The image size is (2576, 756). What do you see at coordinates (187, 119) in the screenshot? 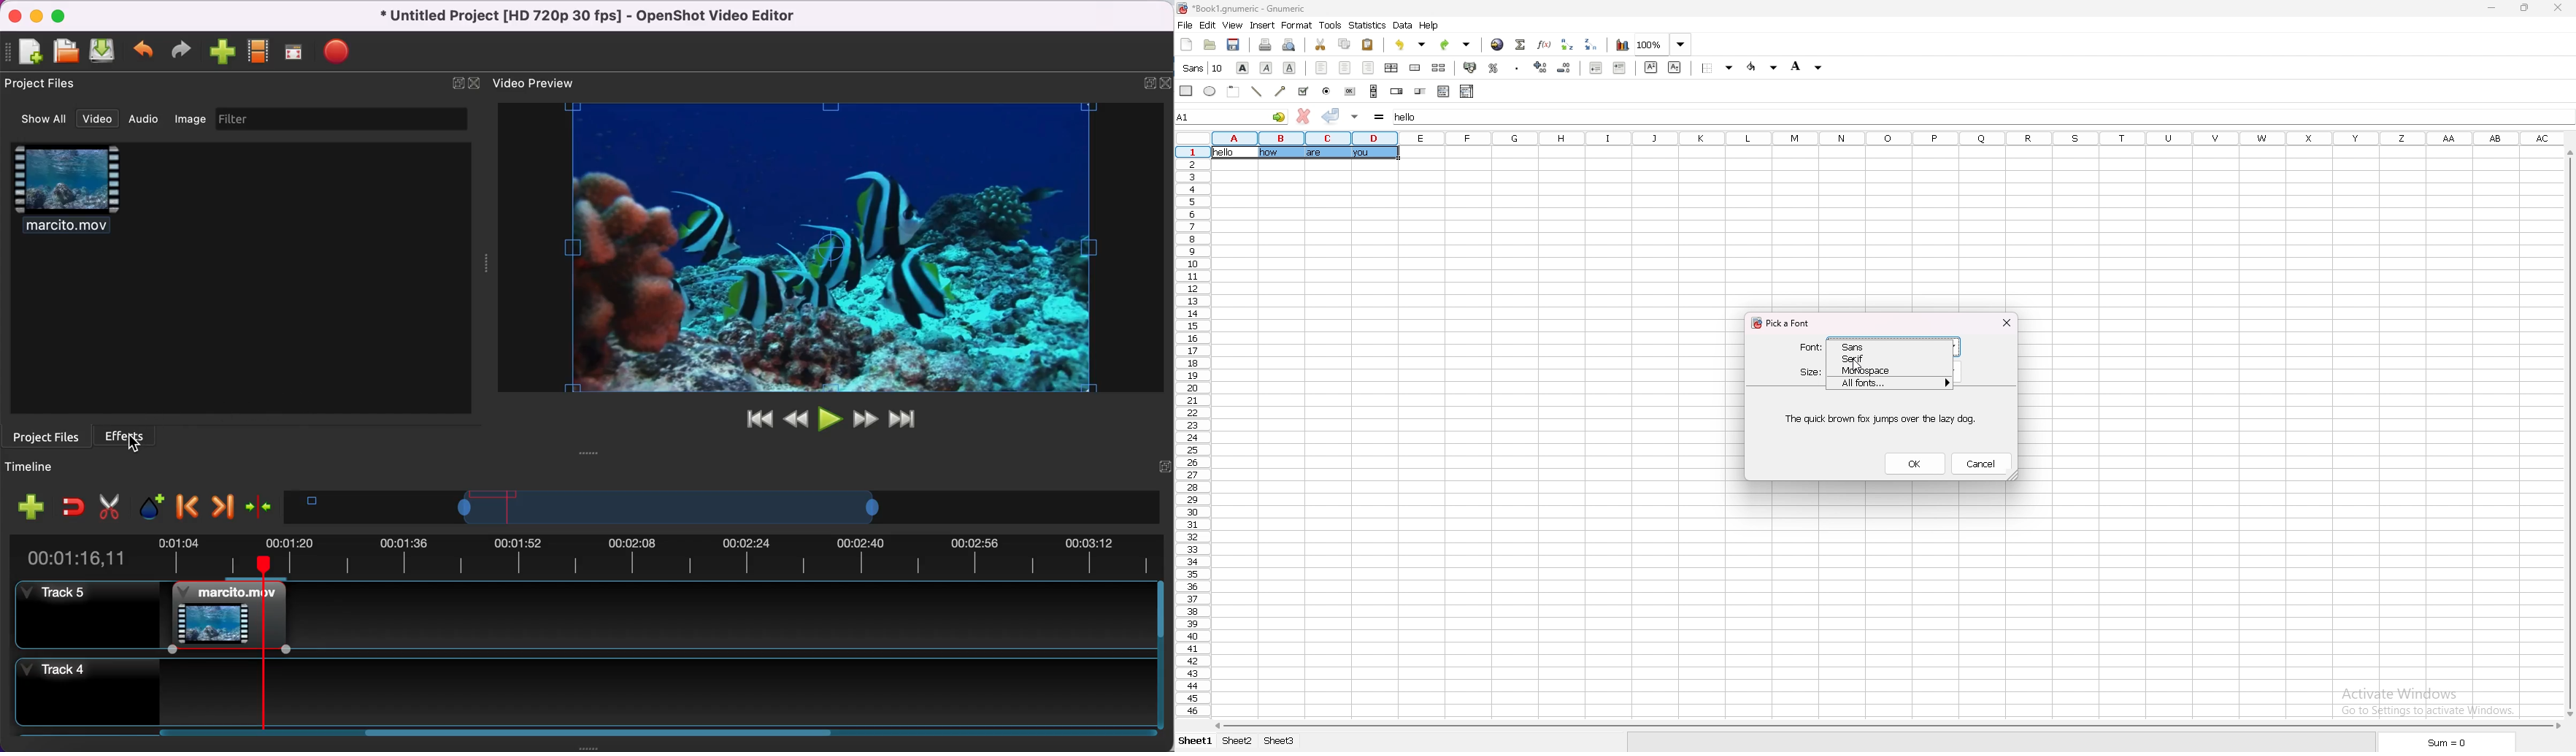
I see `image` at bounding box center [187, 119].